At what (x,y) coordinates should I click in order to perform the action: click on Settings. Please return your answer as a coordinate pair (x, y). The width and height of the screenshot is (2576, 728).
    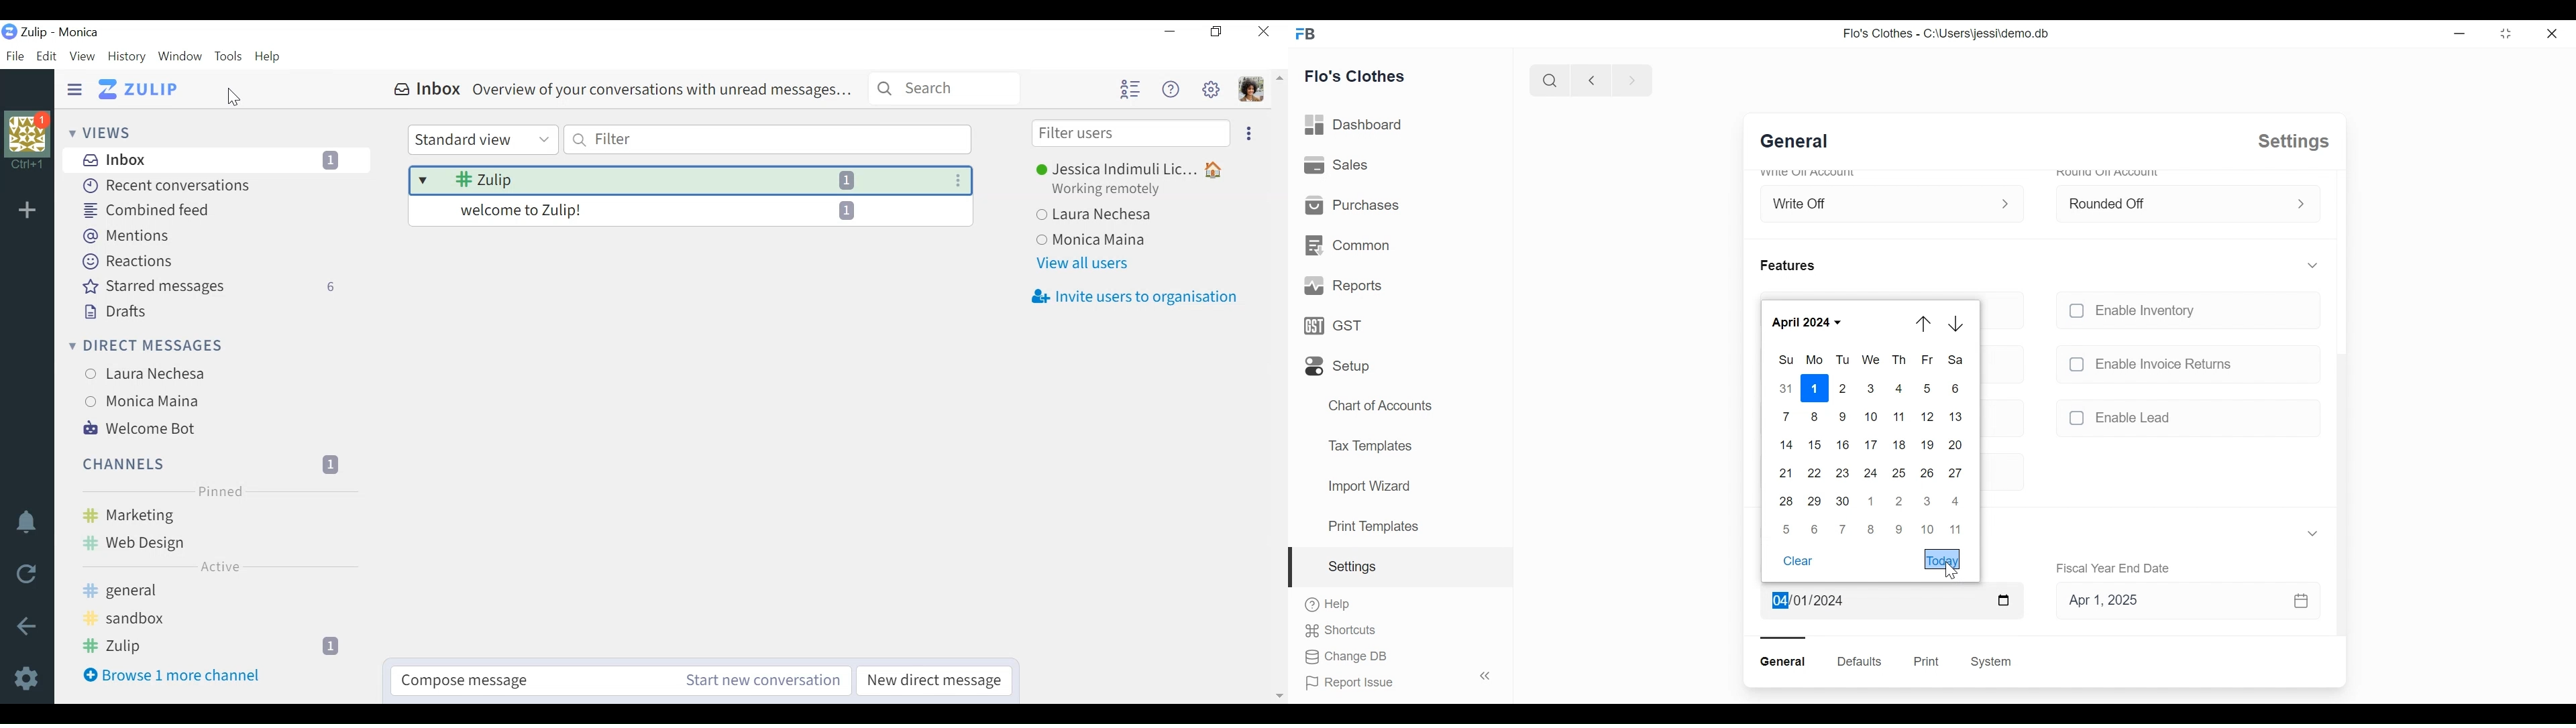
    Looking at the image, I should click on (1213, 88).